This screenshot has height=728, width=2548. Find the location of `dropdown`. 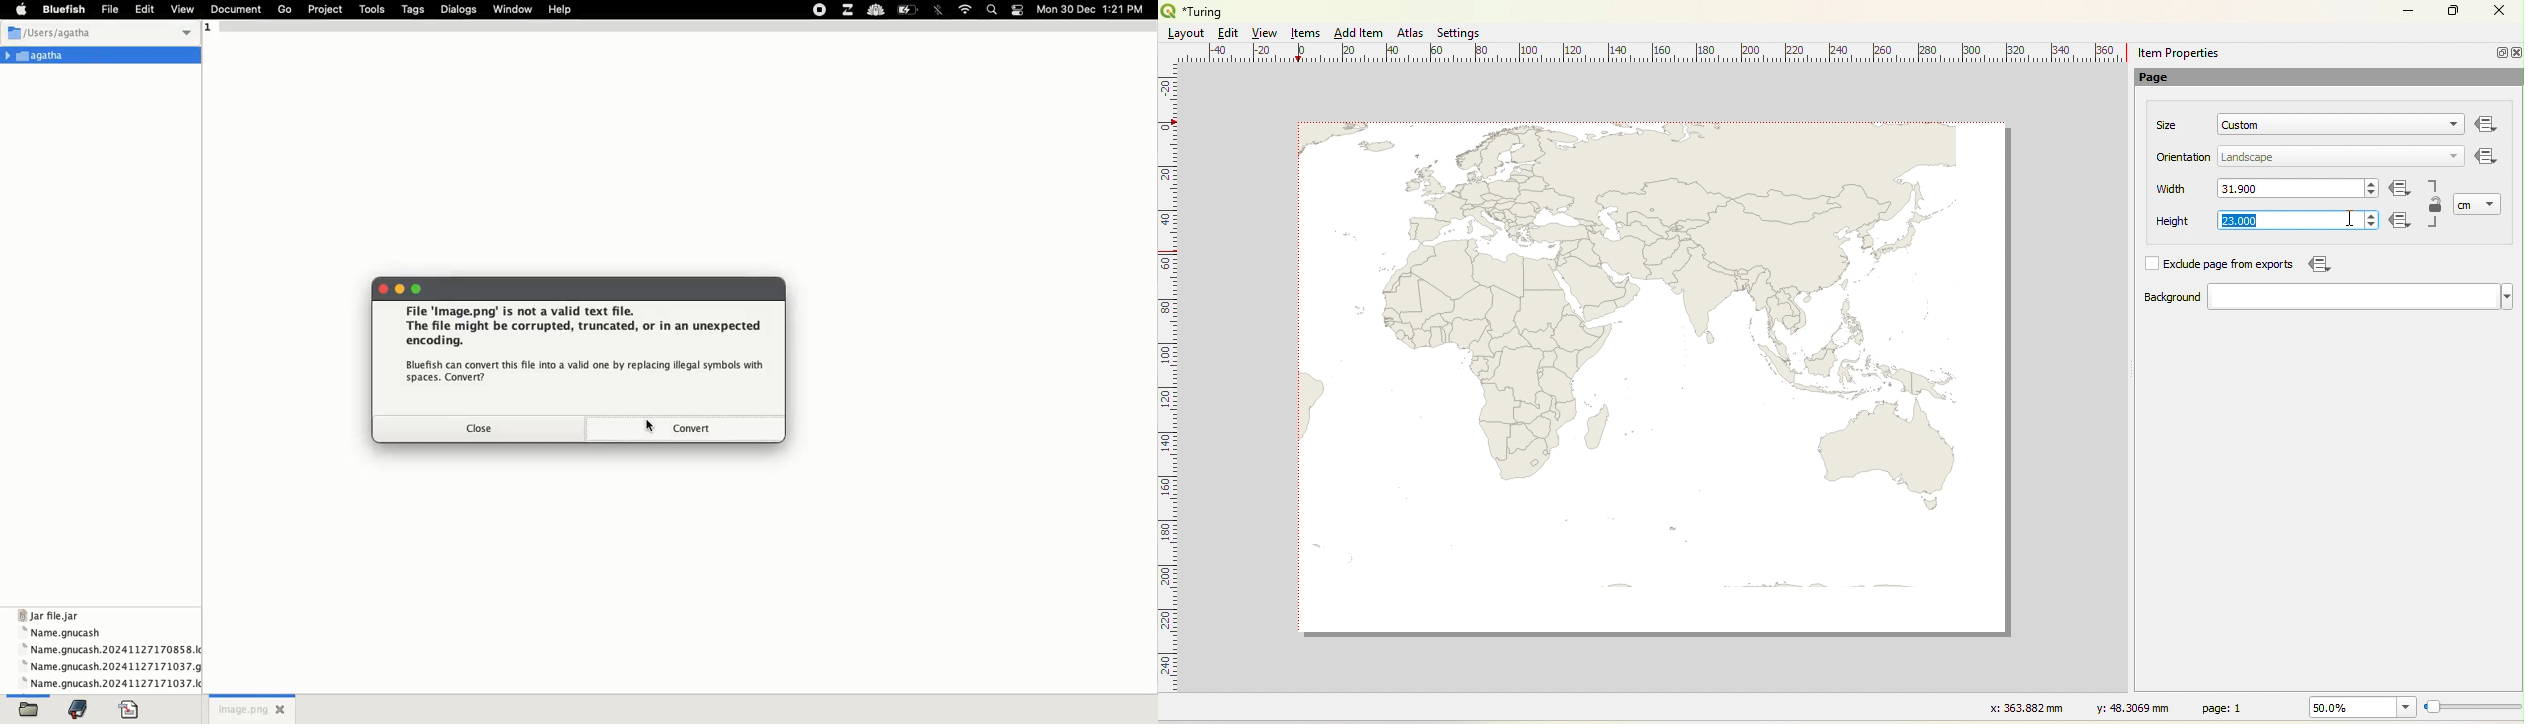

dropdown is located at coordinates (2360, 297).